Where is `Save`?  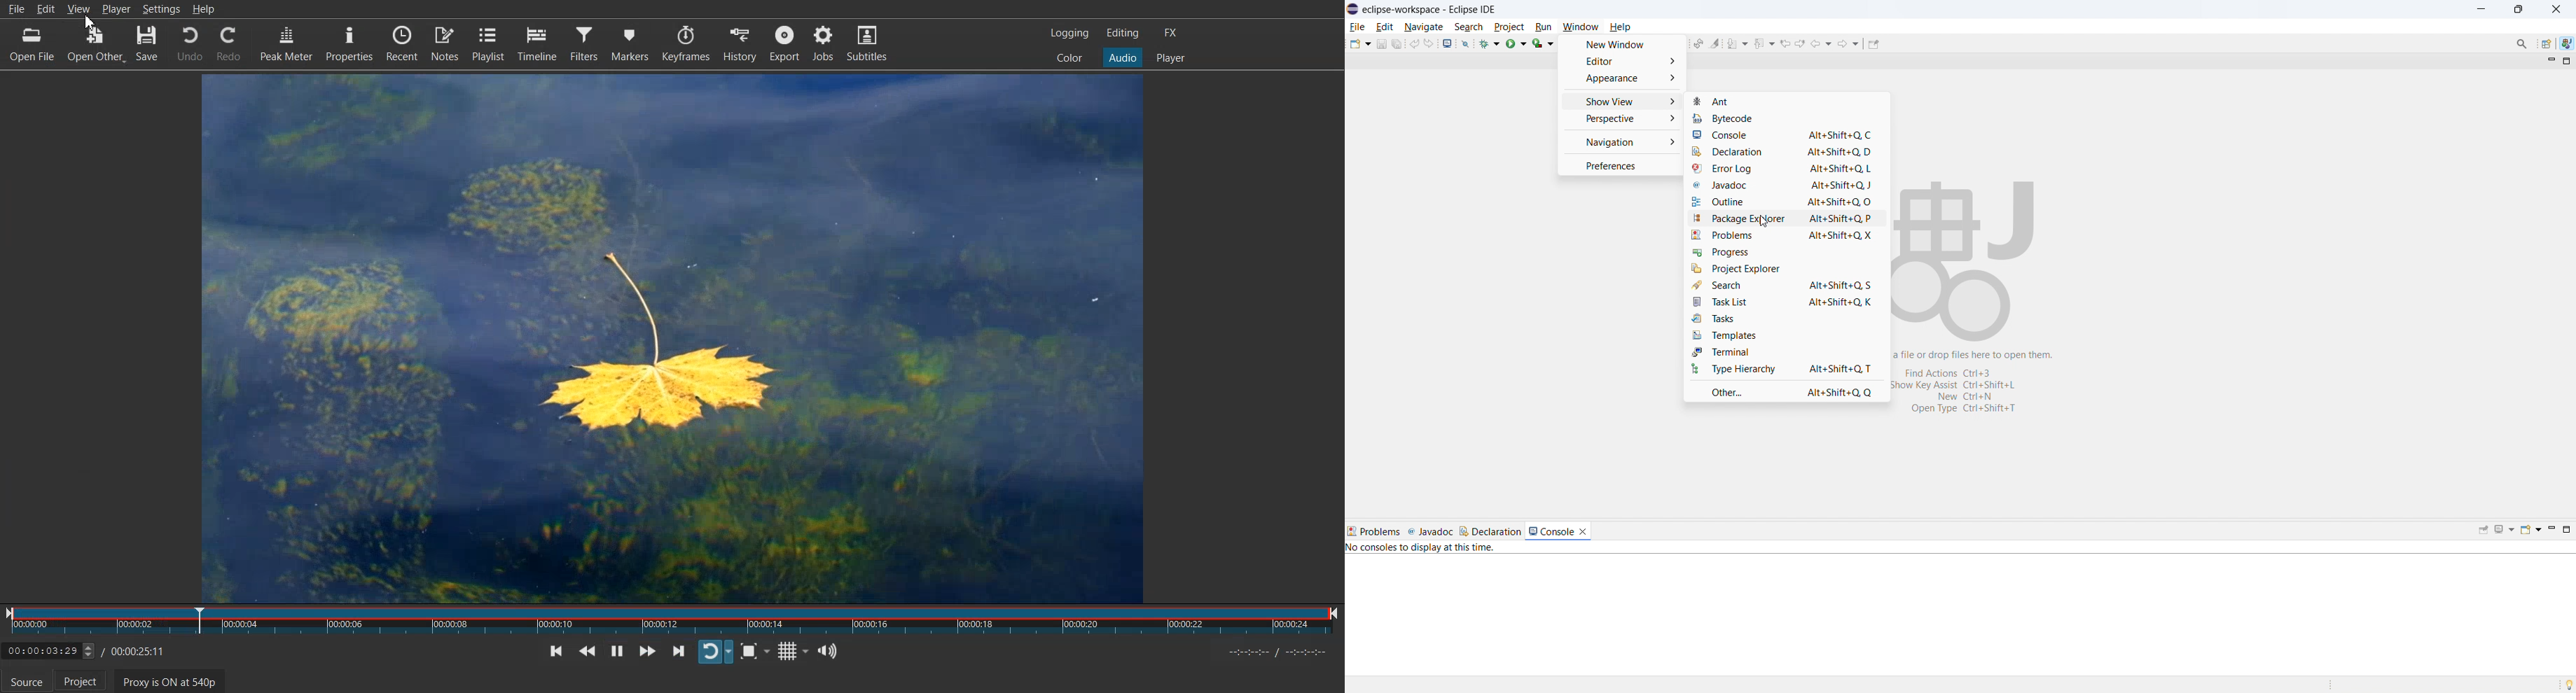
Save is located at coordinates (146, 46).